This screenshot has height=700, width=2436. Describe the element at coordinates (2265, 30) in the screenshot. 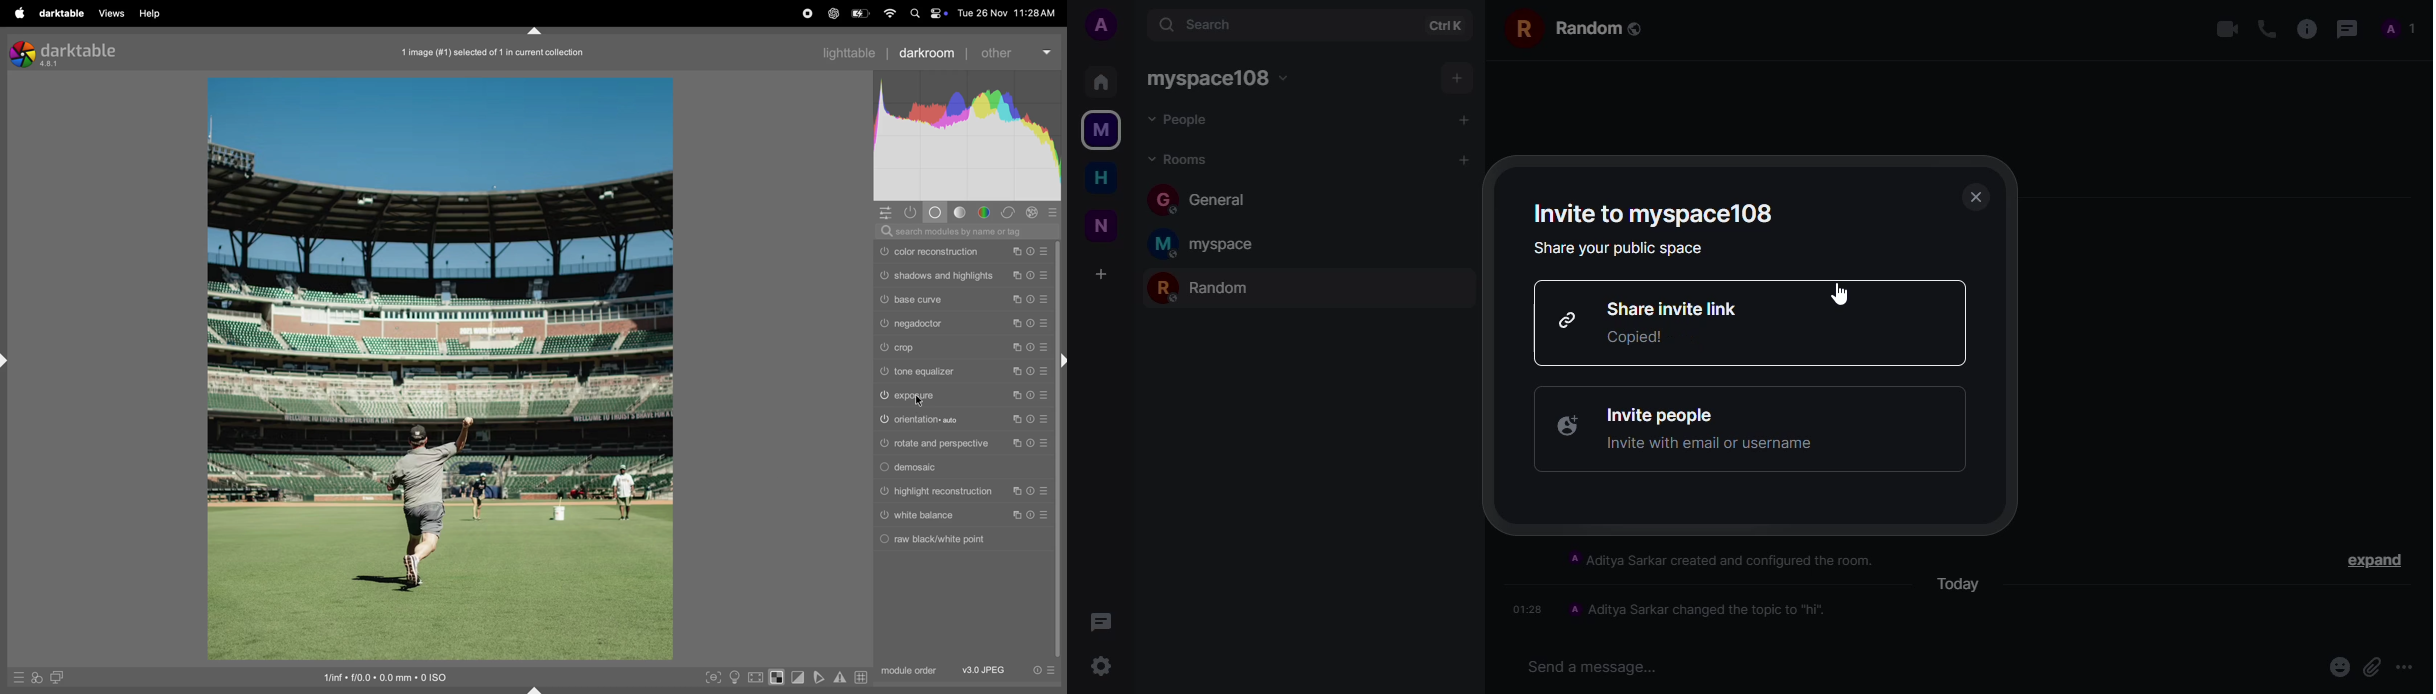

I see `voice call` at that location.